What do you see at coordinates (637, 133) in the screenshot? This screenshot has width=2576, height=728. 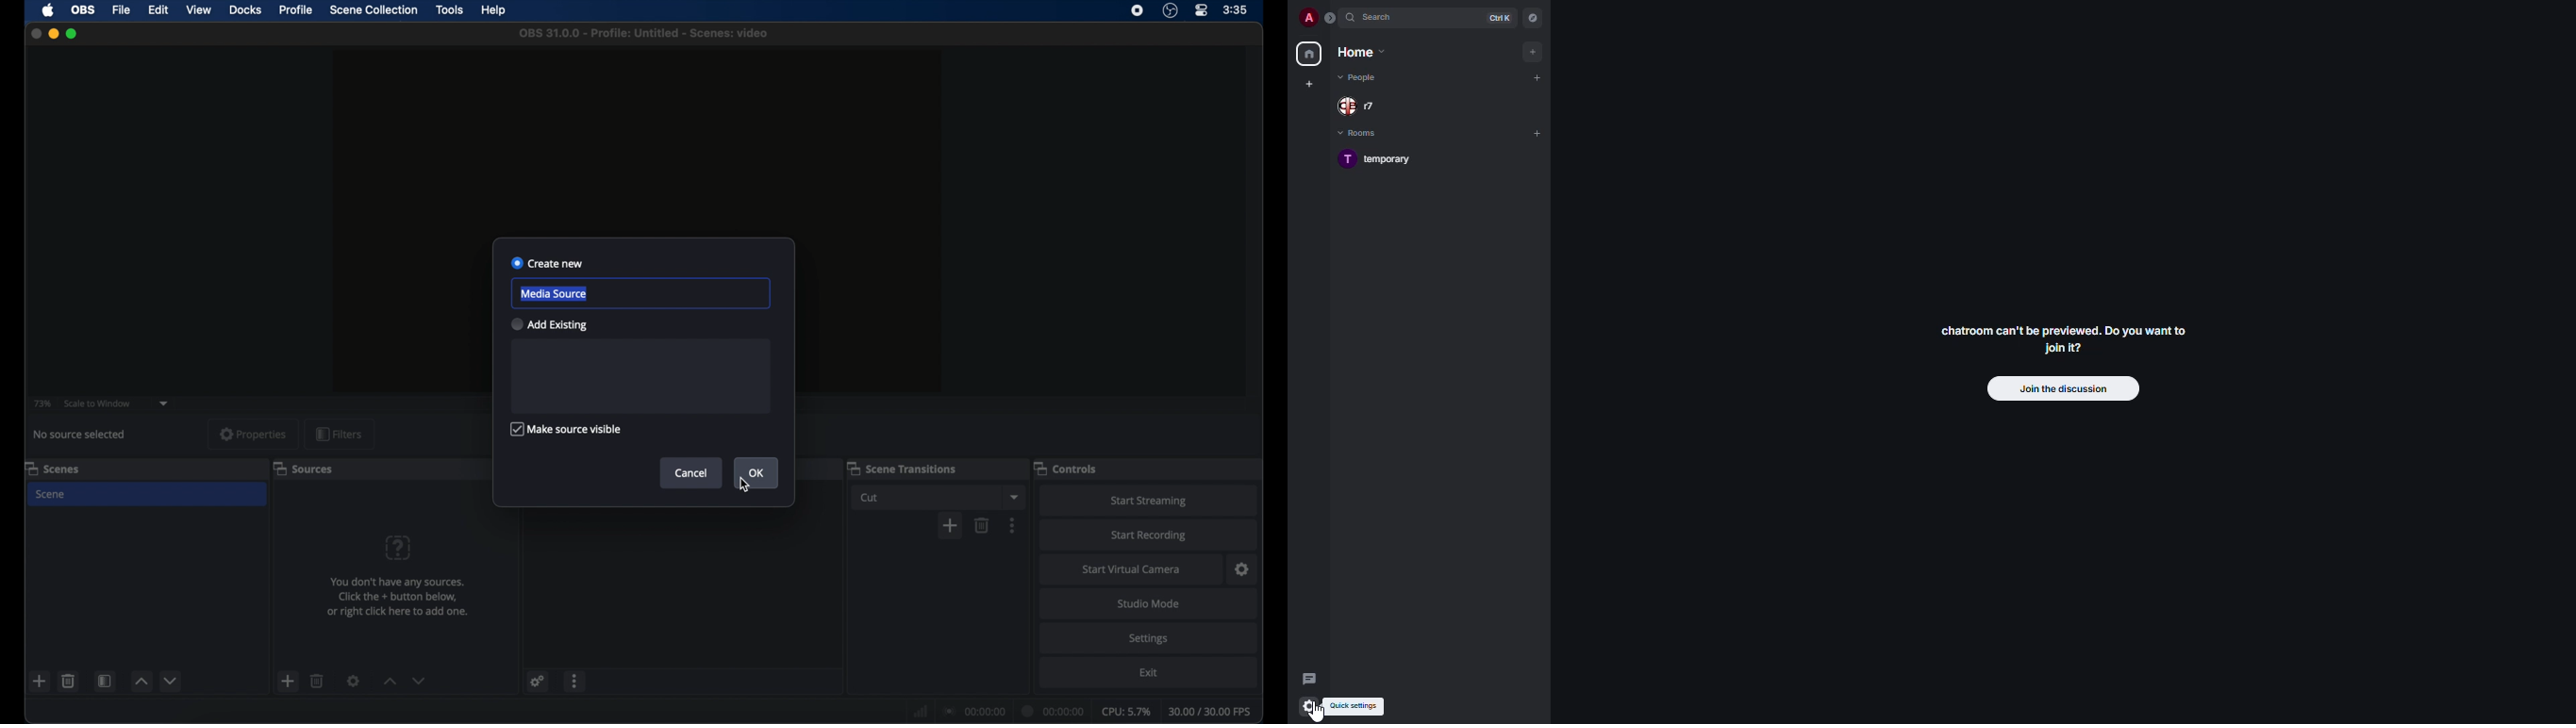 I see `preview` at bounding box center [637, 133].